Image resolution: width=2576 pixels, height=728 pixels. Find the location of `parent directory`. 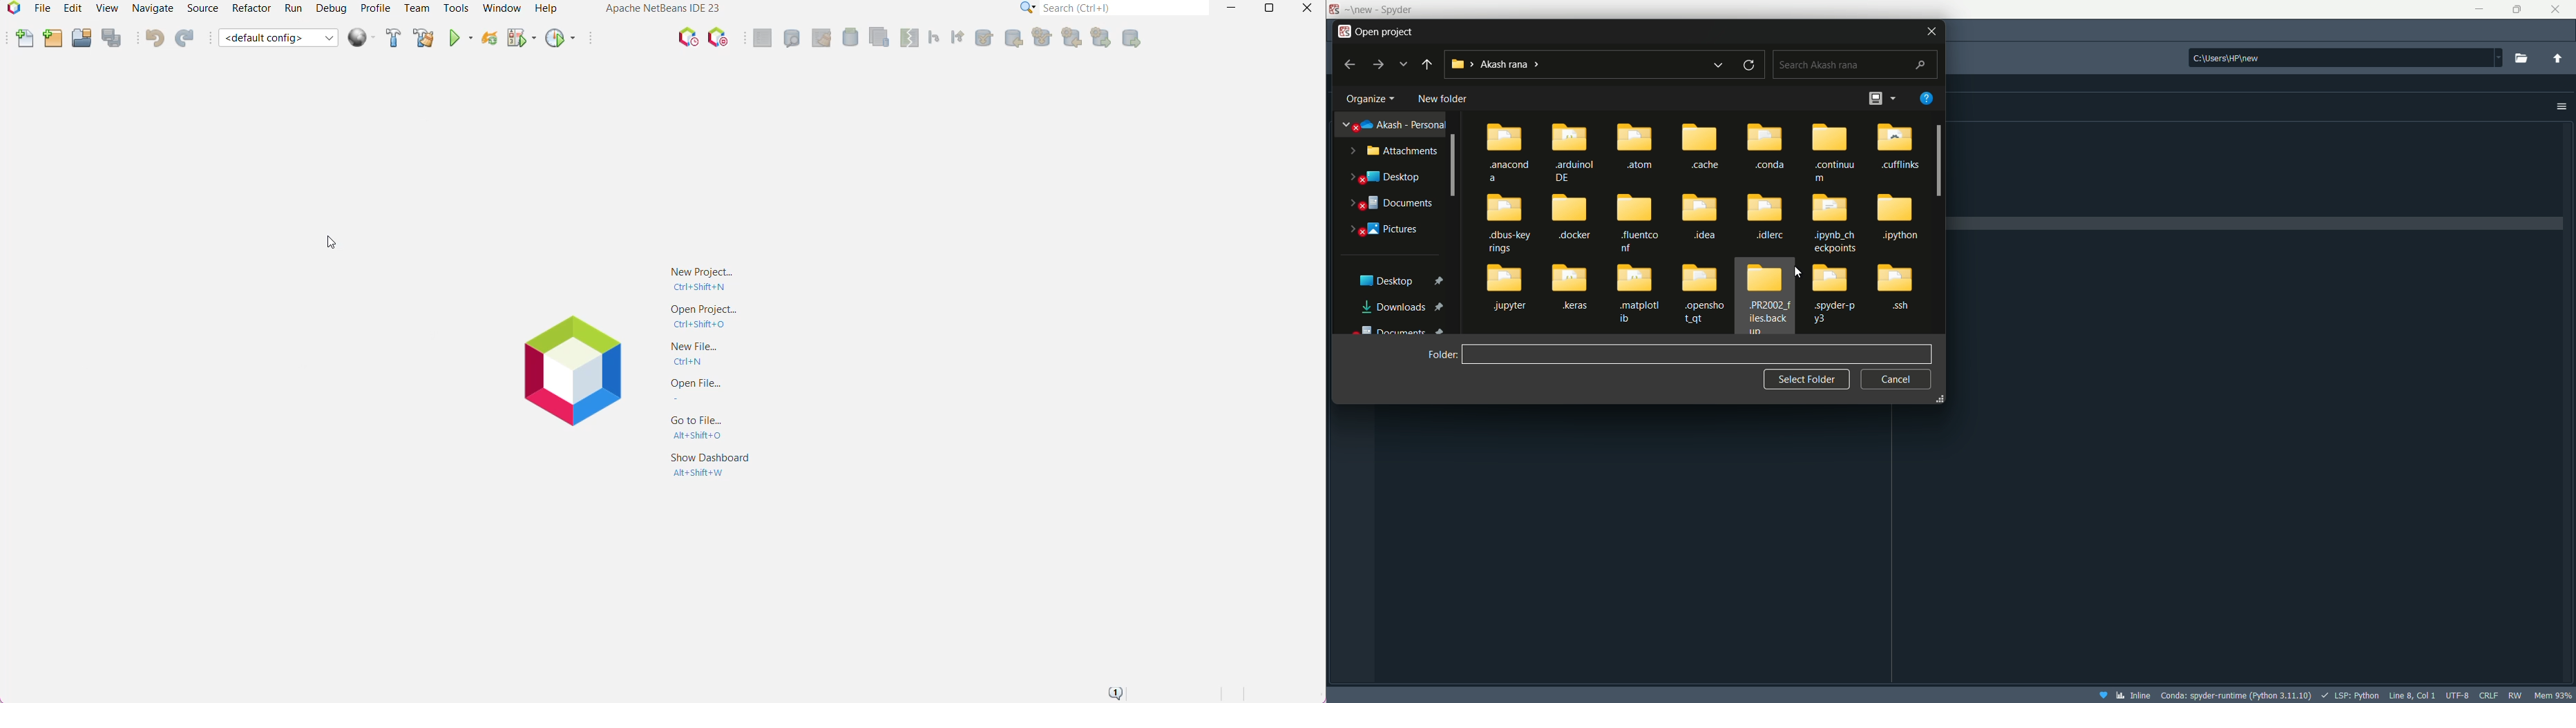

parent directory is located at coordinates (2558, 59).